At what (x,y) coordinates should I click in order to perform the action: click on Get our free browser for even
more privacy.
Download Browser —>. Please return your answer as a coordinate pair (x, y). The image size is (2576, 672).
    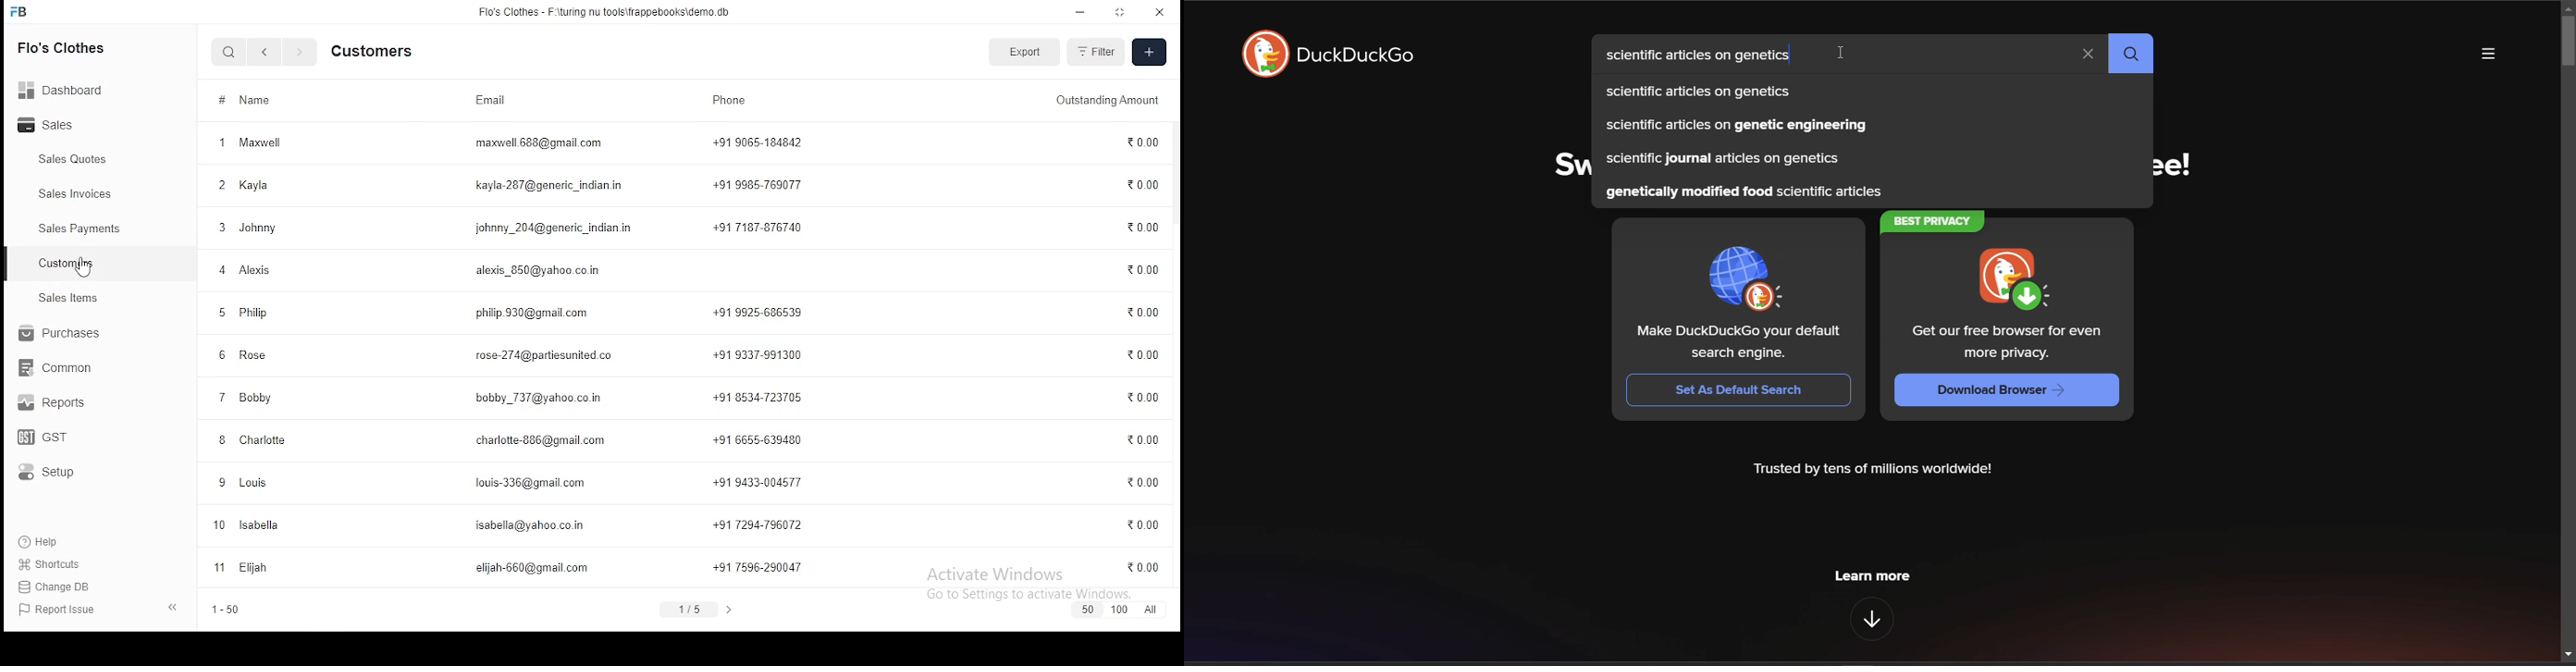
    Looking at the image, I should click on (2003, 324).